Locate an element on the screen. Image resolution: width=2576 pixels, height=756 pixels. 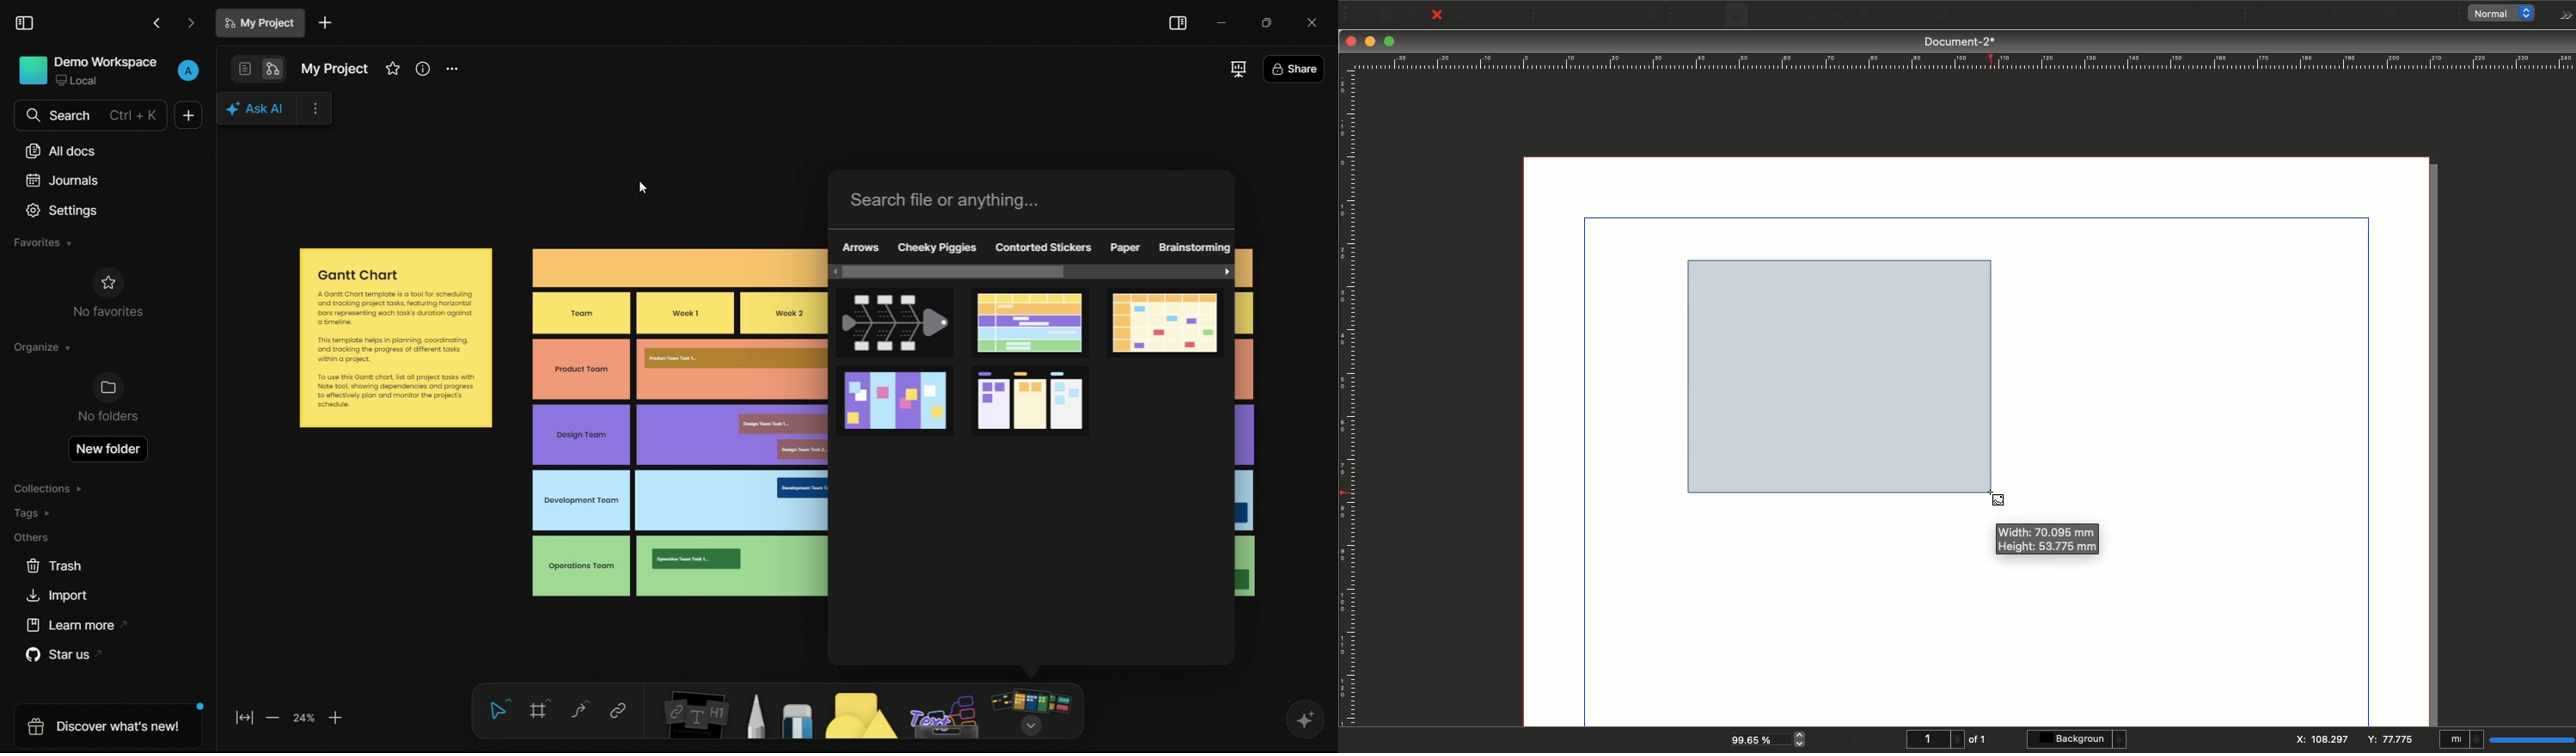
Edit contents of frame is located at coordinates (2054, 16).